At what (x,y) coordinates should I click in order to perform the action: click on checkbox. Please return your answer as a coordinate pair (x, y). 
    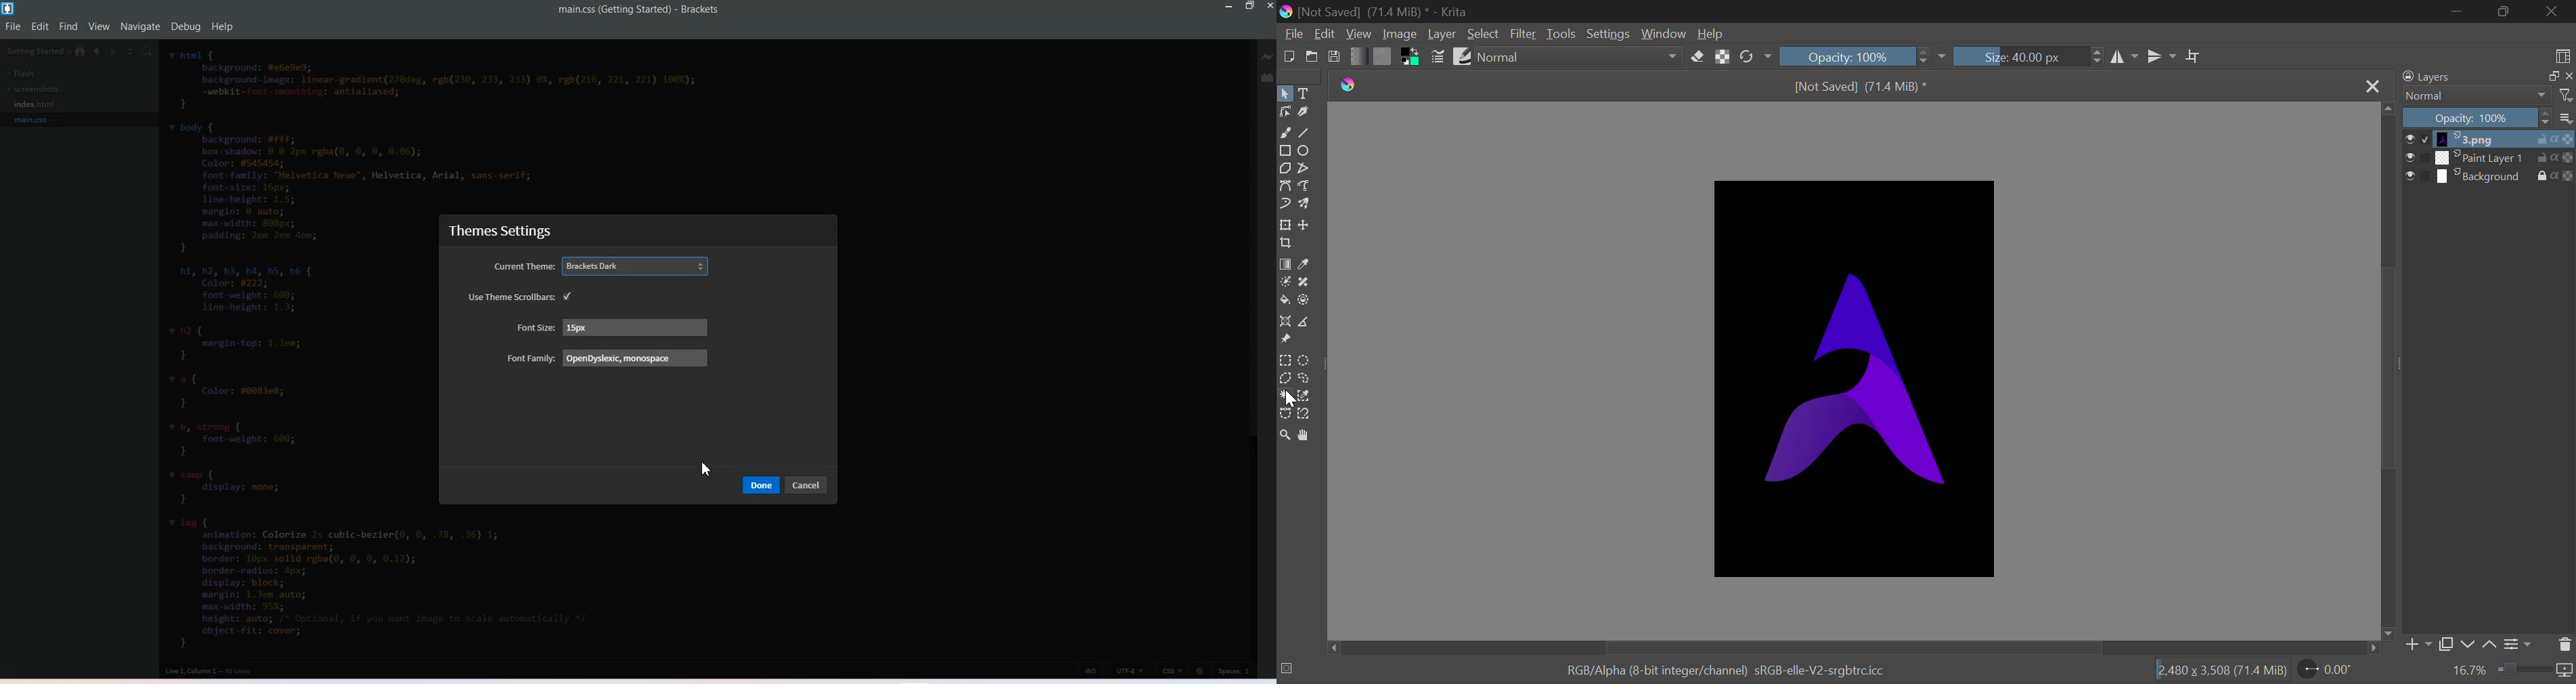
    Looking at the image, I should click on (2418, 140).